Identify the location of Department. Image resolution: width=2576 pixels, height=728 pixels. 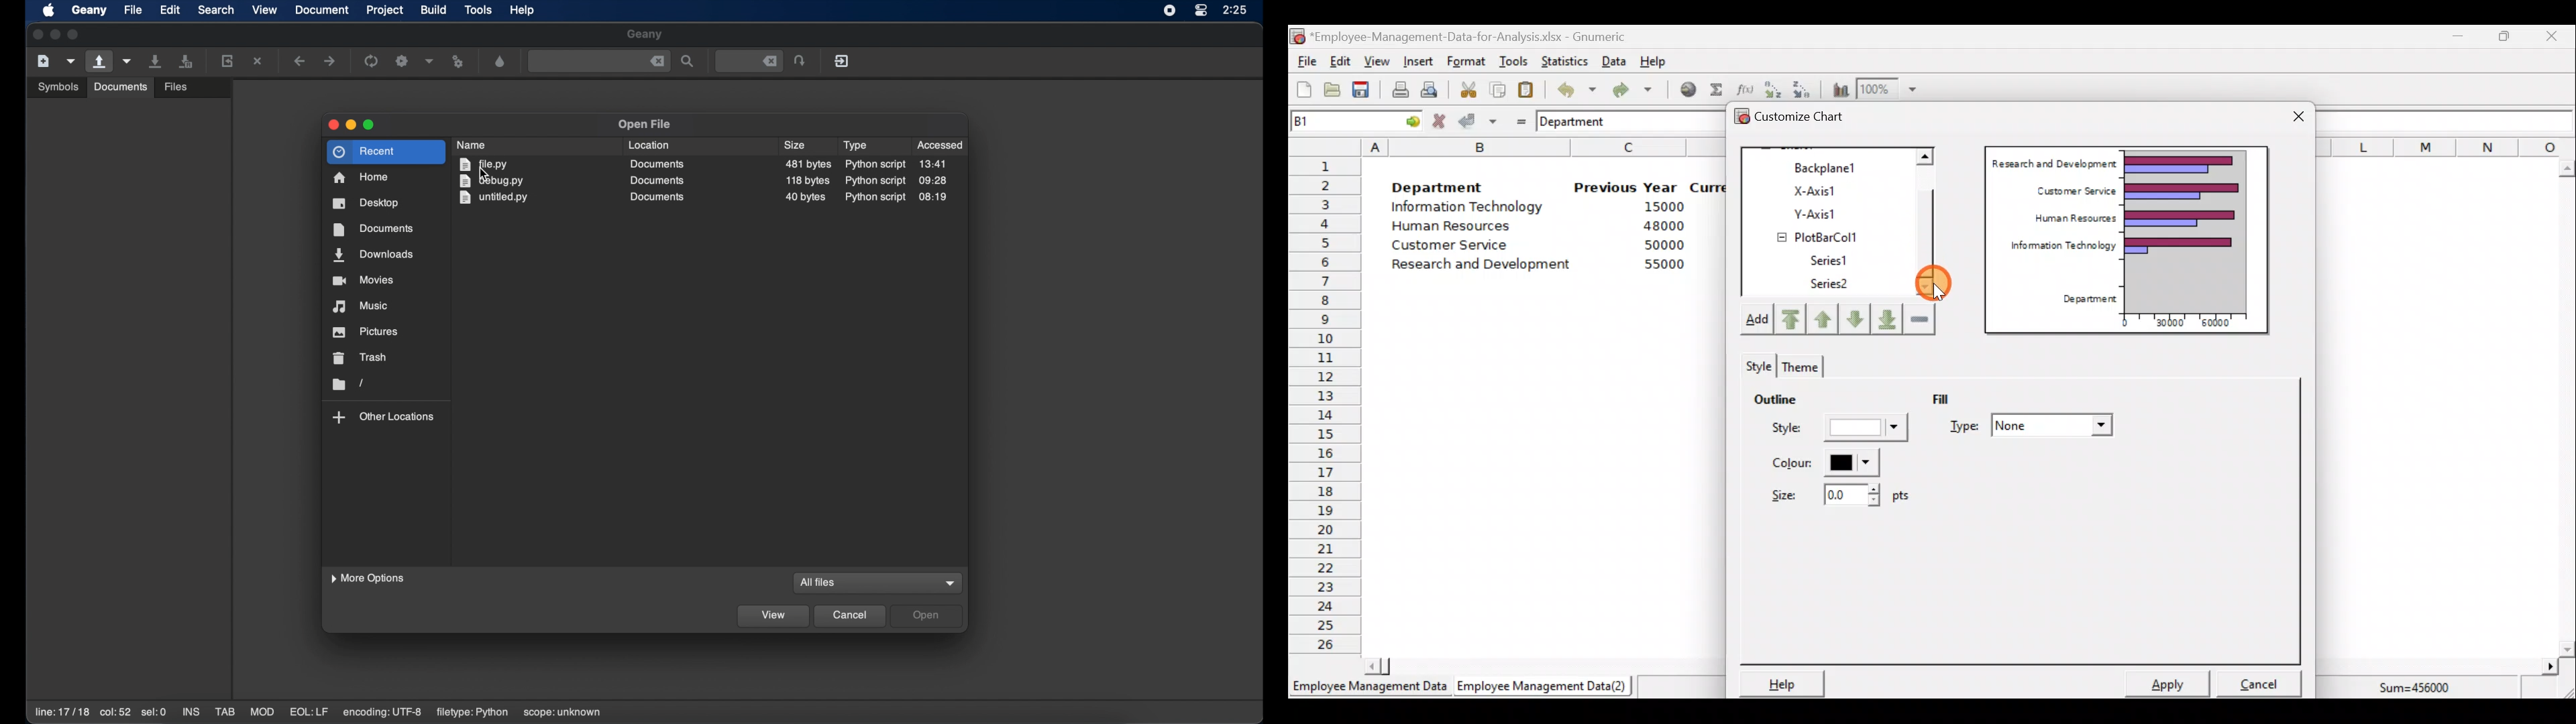
(1437, 184).